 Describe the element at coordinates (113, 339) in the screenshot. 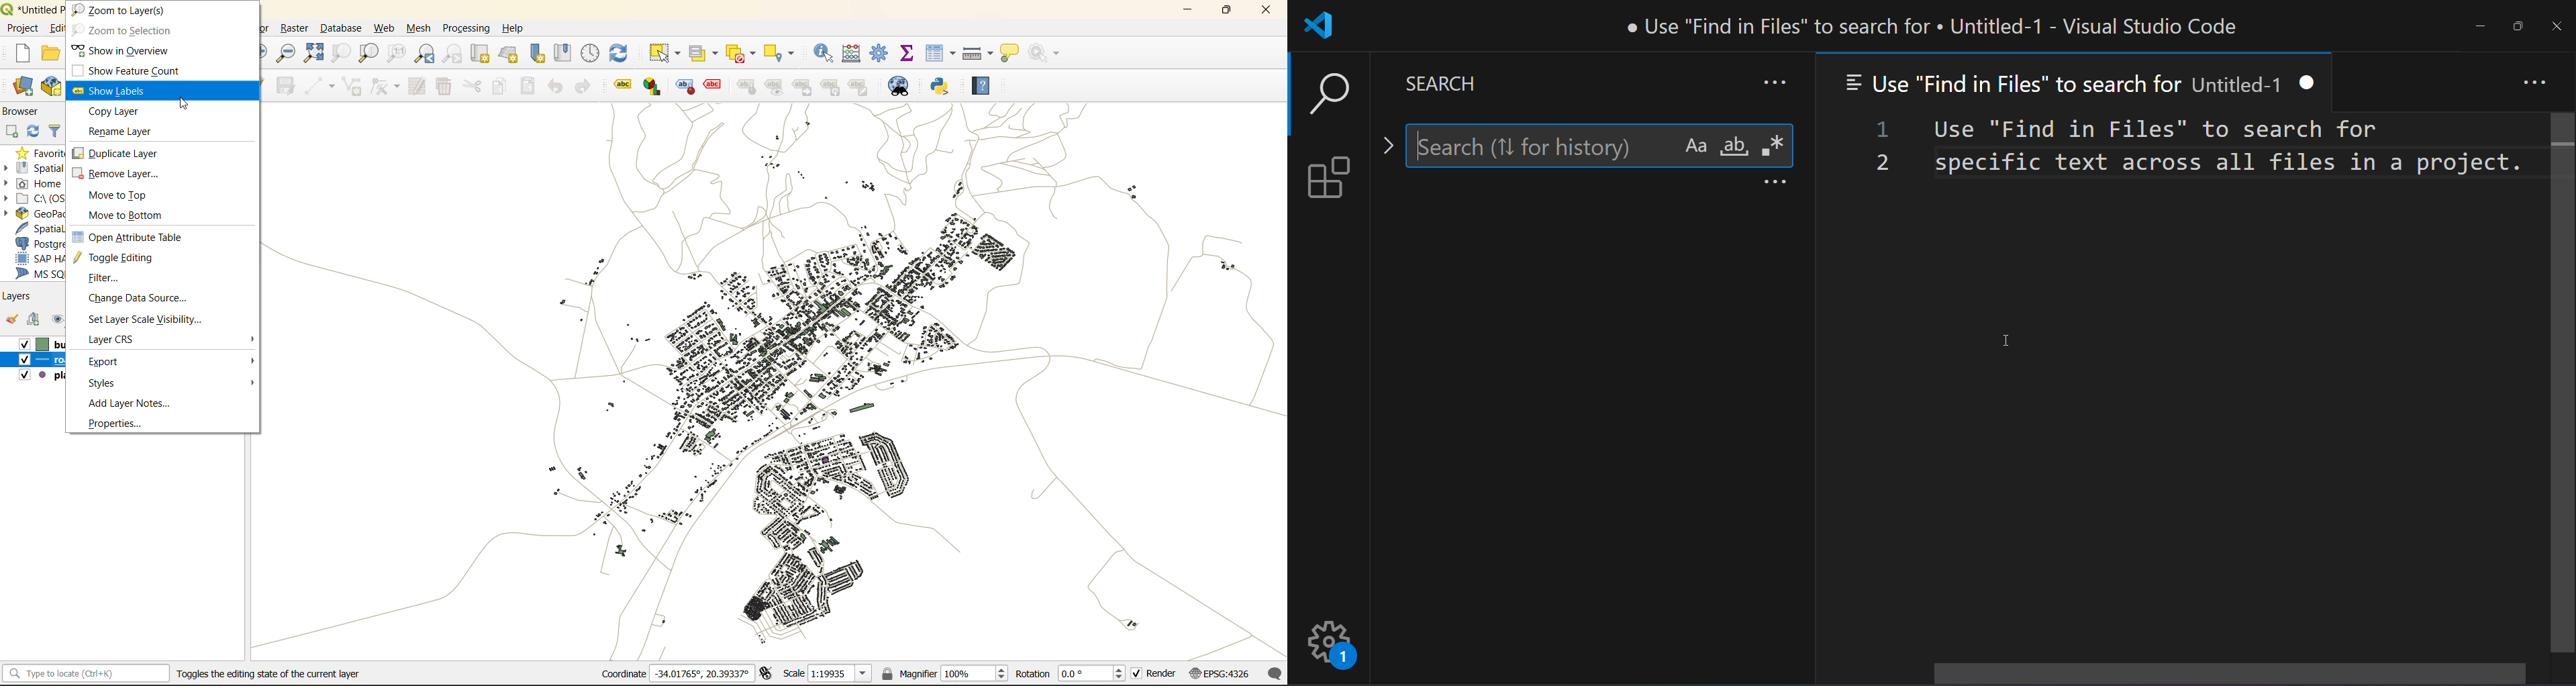

I see `crs` at that location.